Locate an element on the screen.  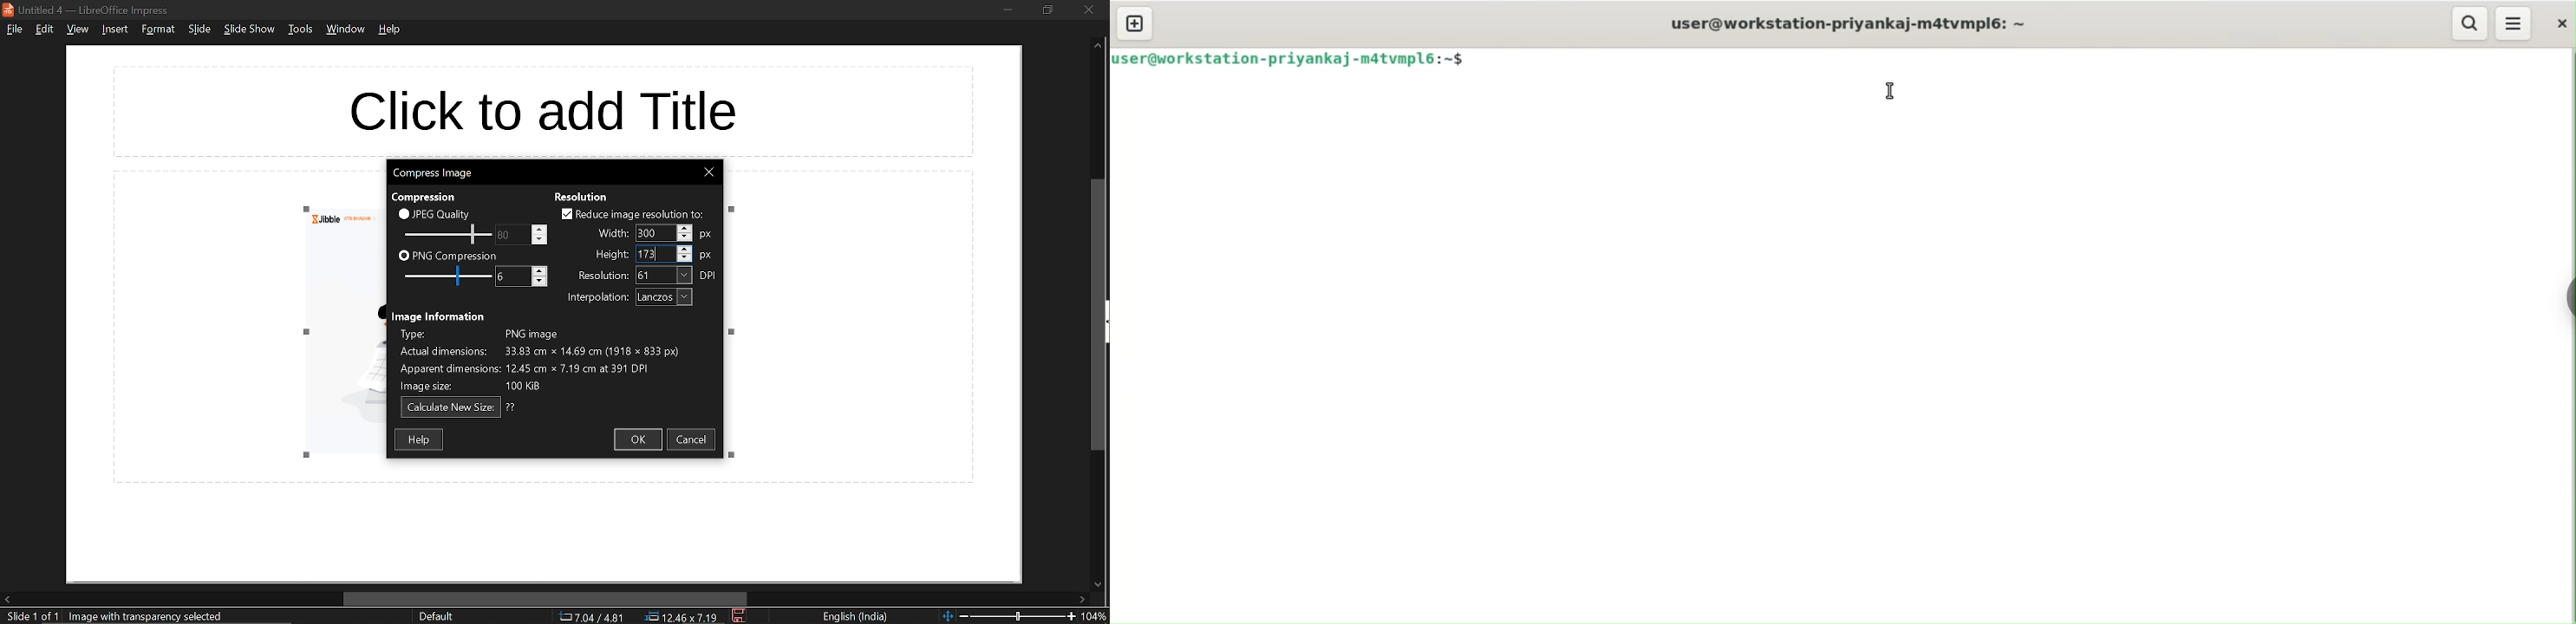
selected image is located at coordinates (150, 616).